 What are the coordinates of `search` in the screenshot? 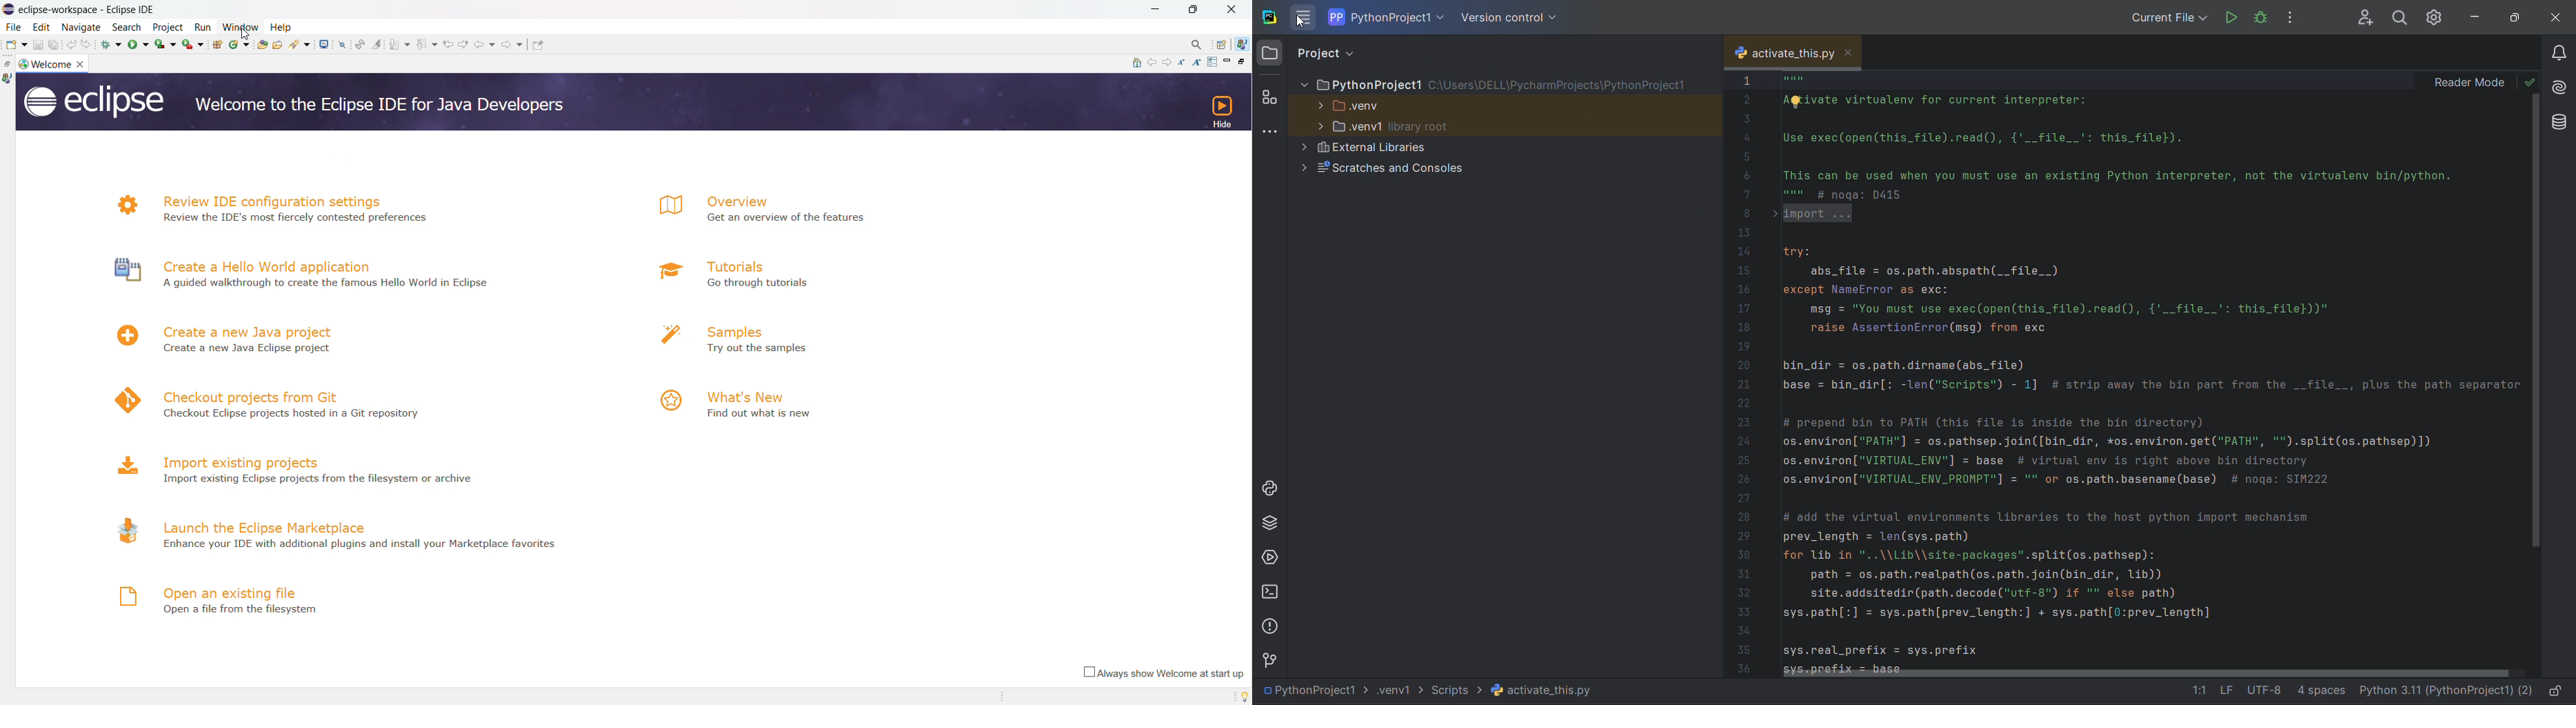 It's located at (2398, 18).